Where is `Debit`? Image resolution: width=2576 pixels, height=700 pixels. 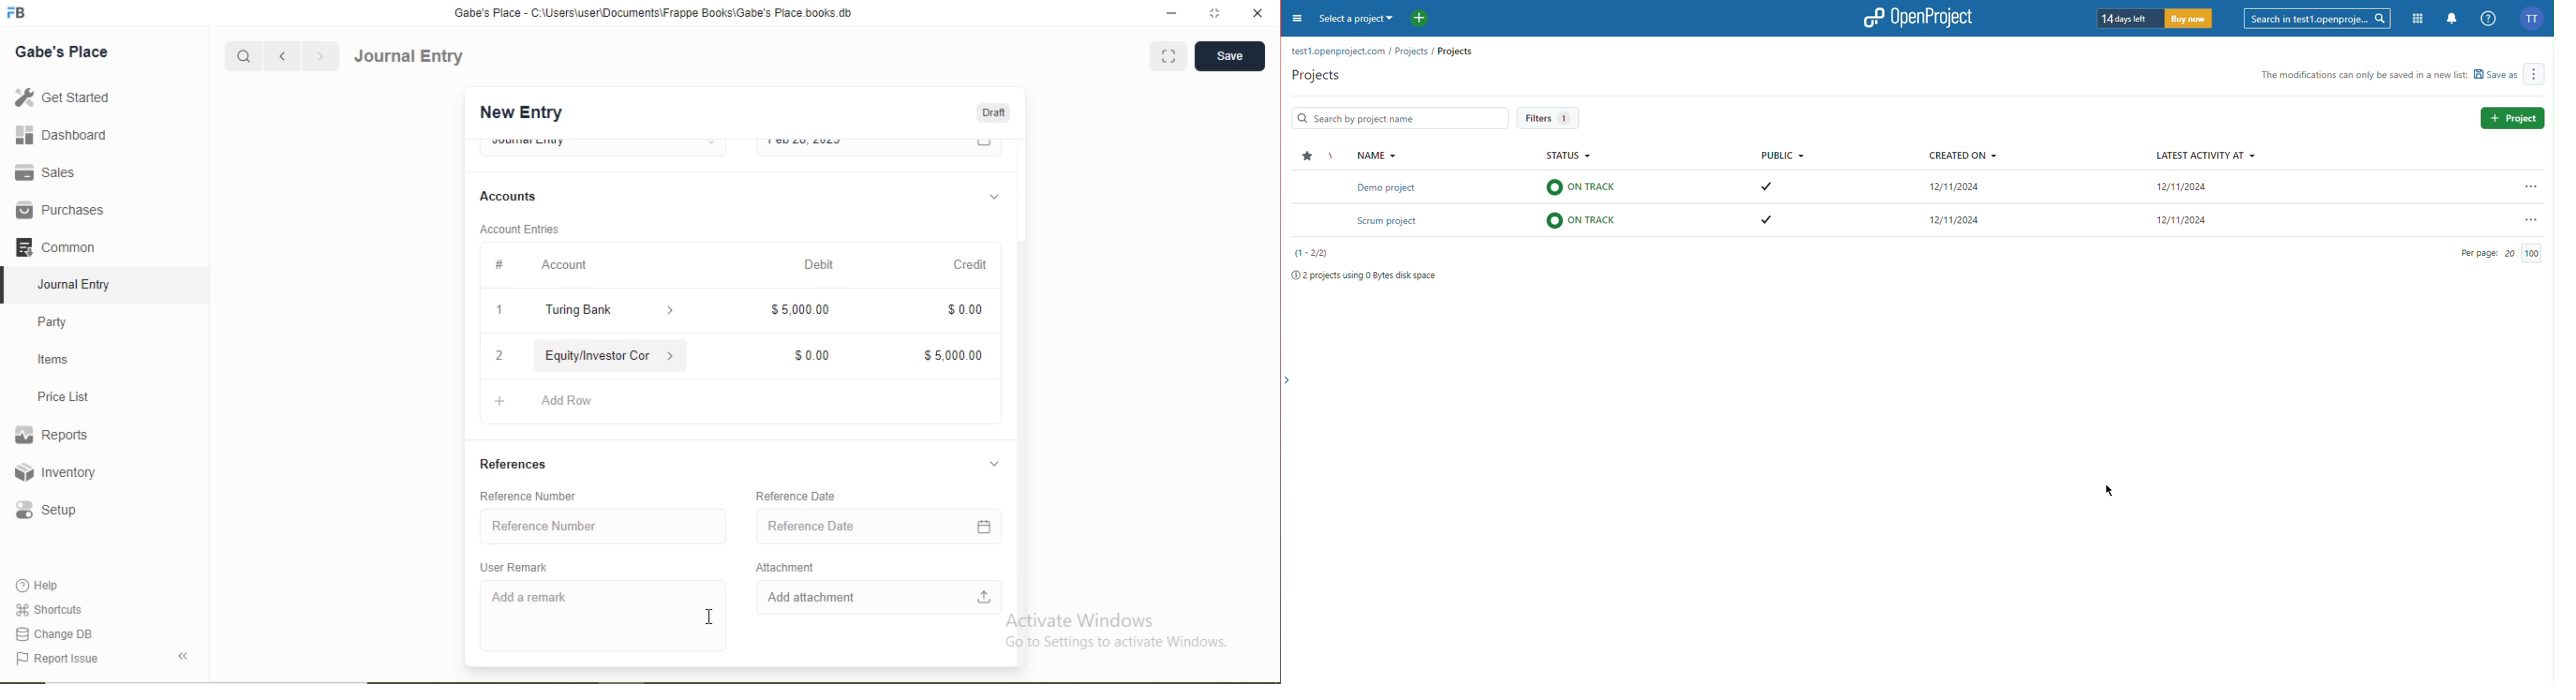 Debit is located at coordinates (820, 263).